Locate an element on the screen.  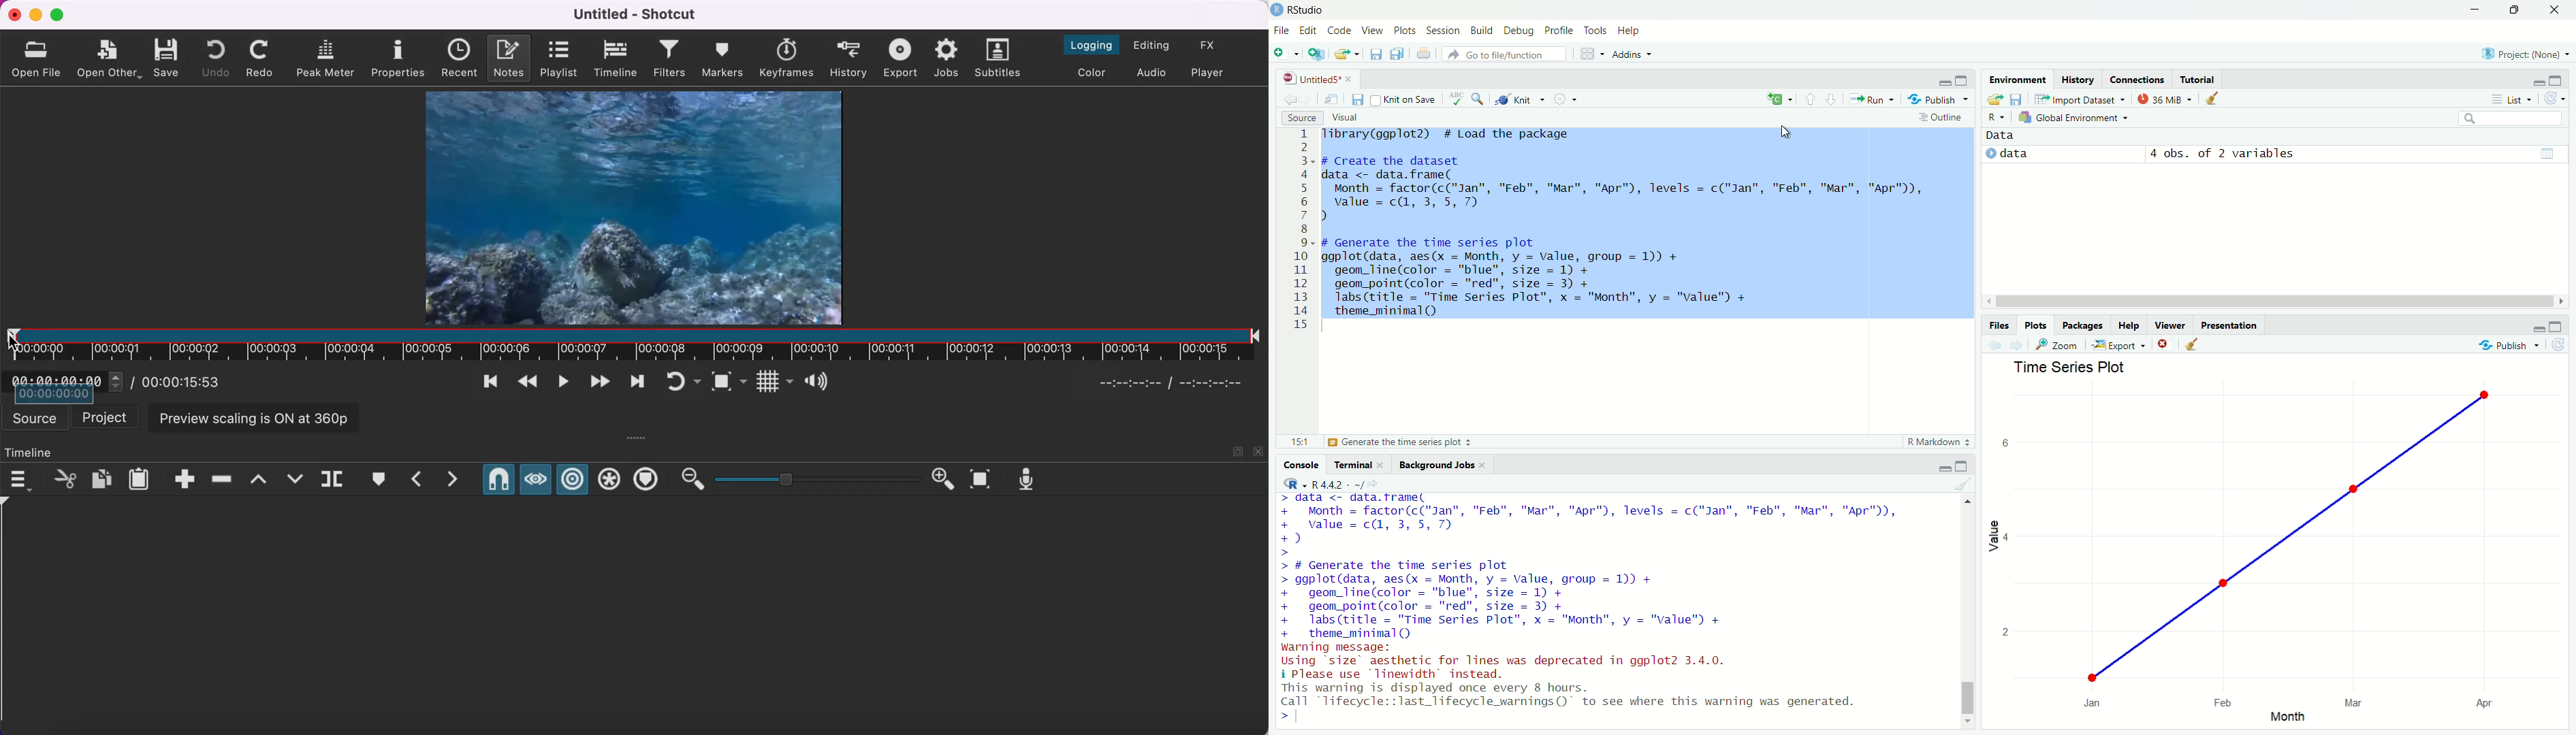
close is located at coordinates (1384, 465).